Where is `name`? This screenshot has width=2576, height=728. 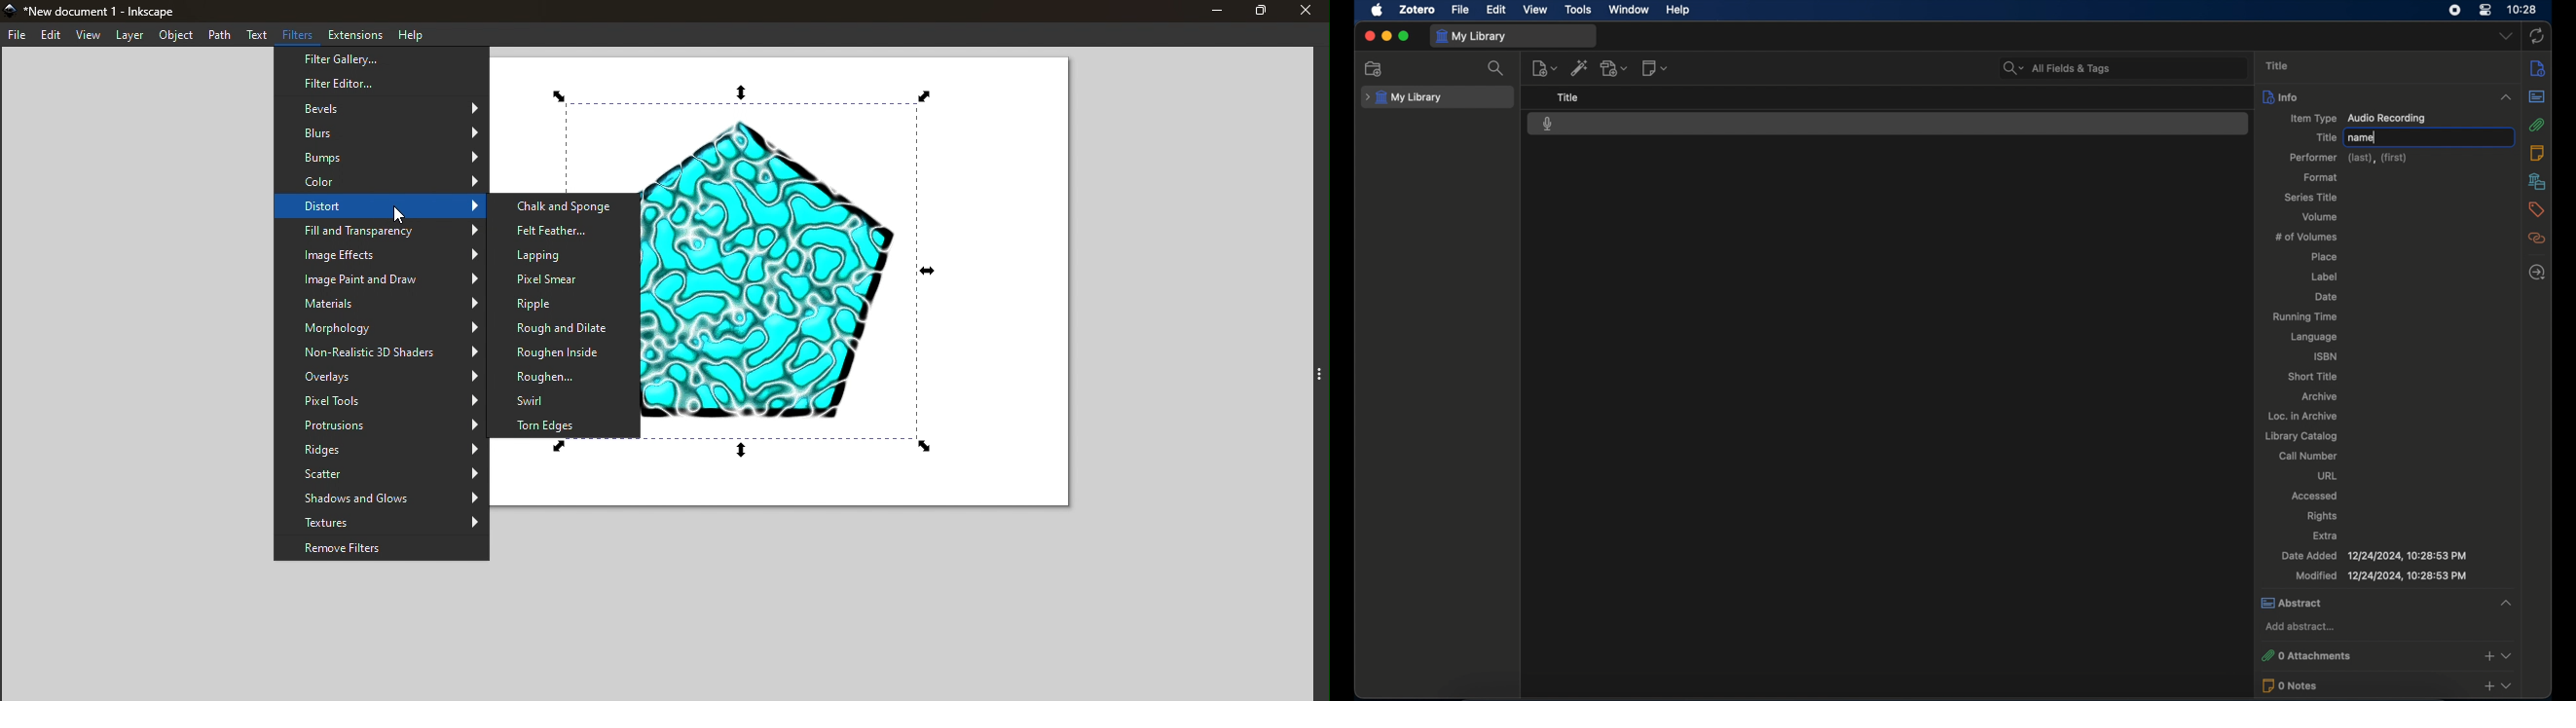
name is located at coordinates (2362, 138).